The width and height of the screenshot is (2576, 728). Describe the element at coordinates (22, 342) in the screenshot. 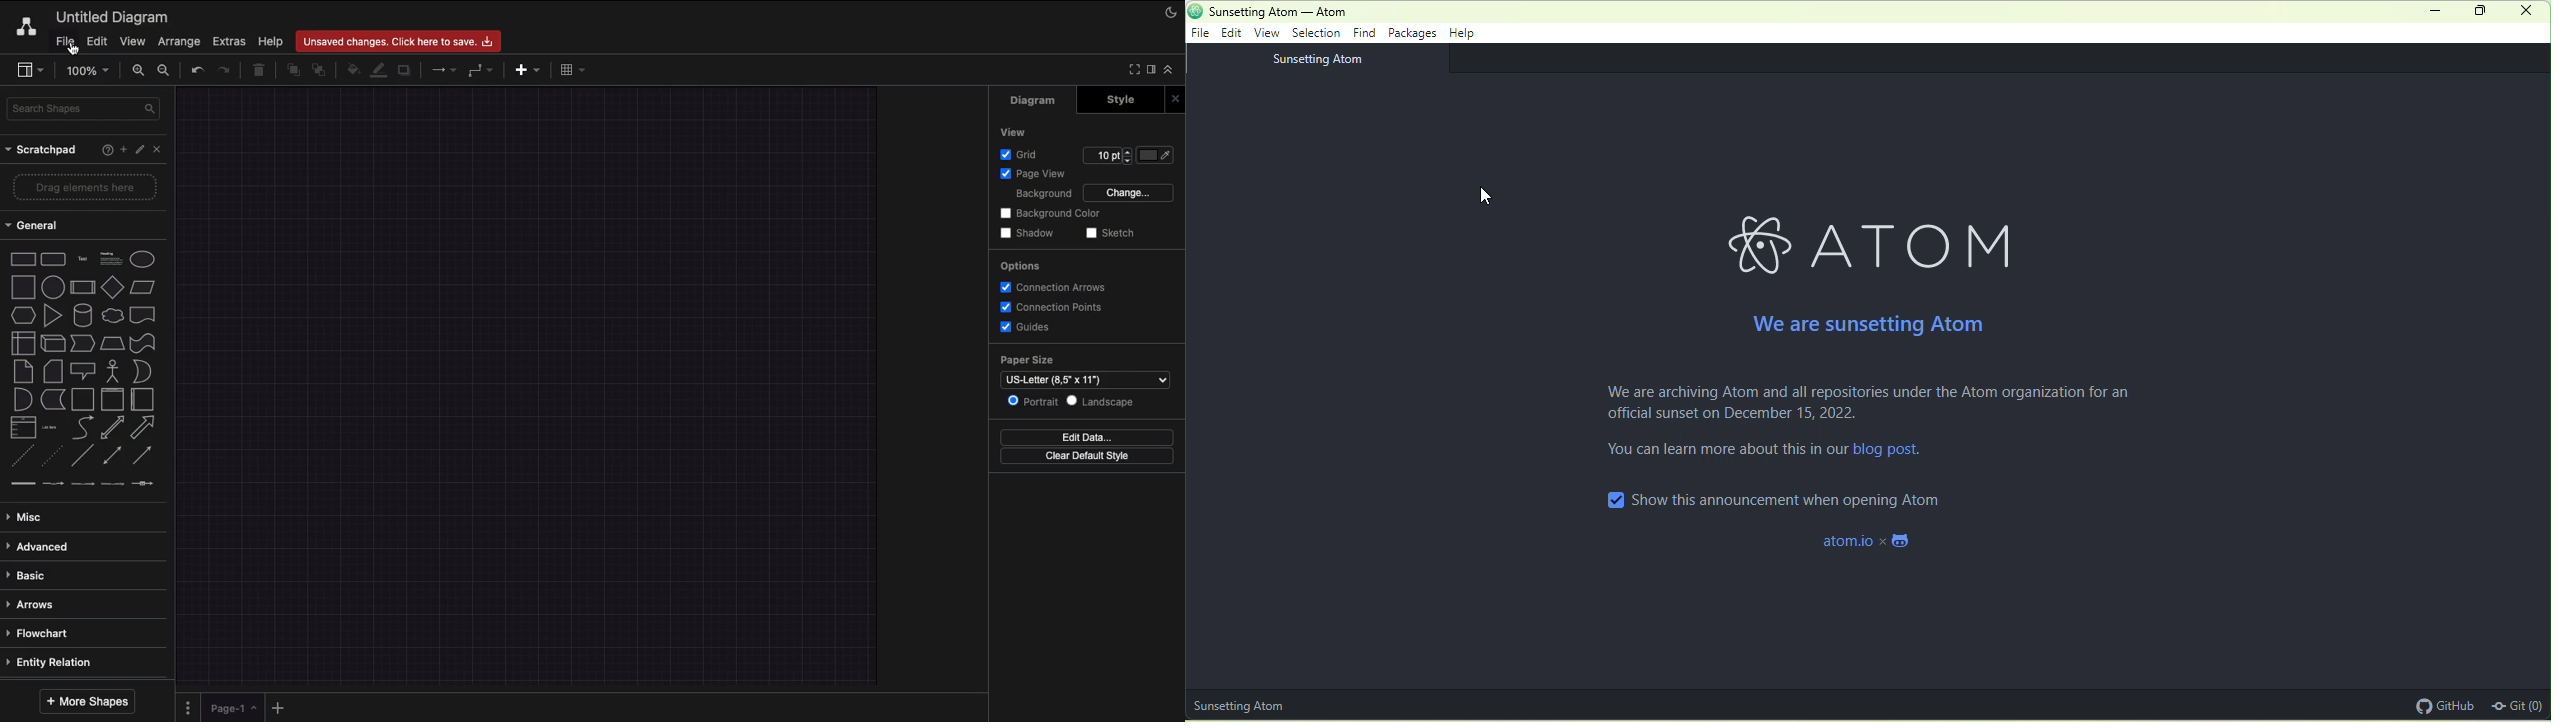

I see `Internal storage` at that location.